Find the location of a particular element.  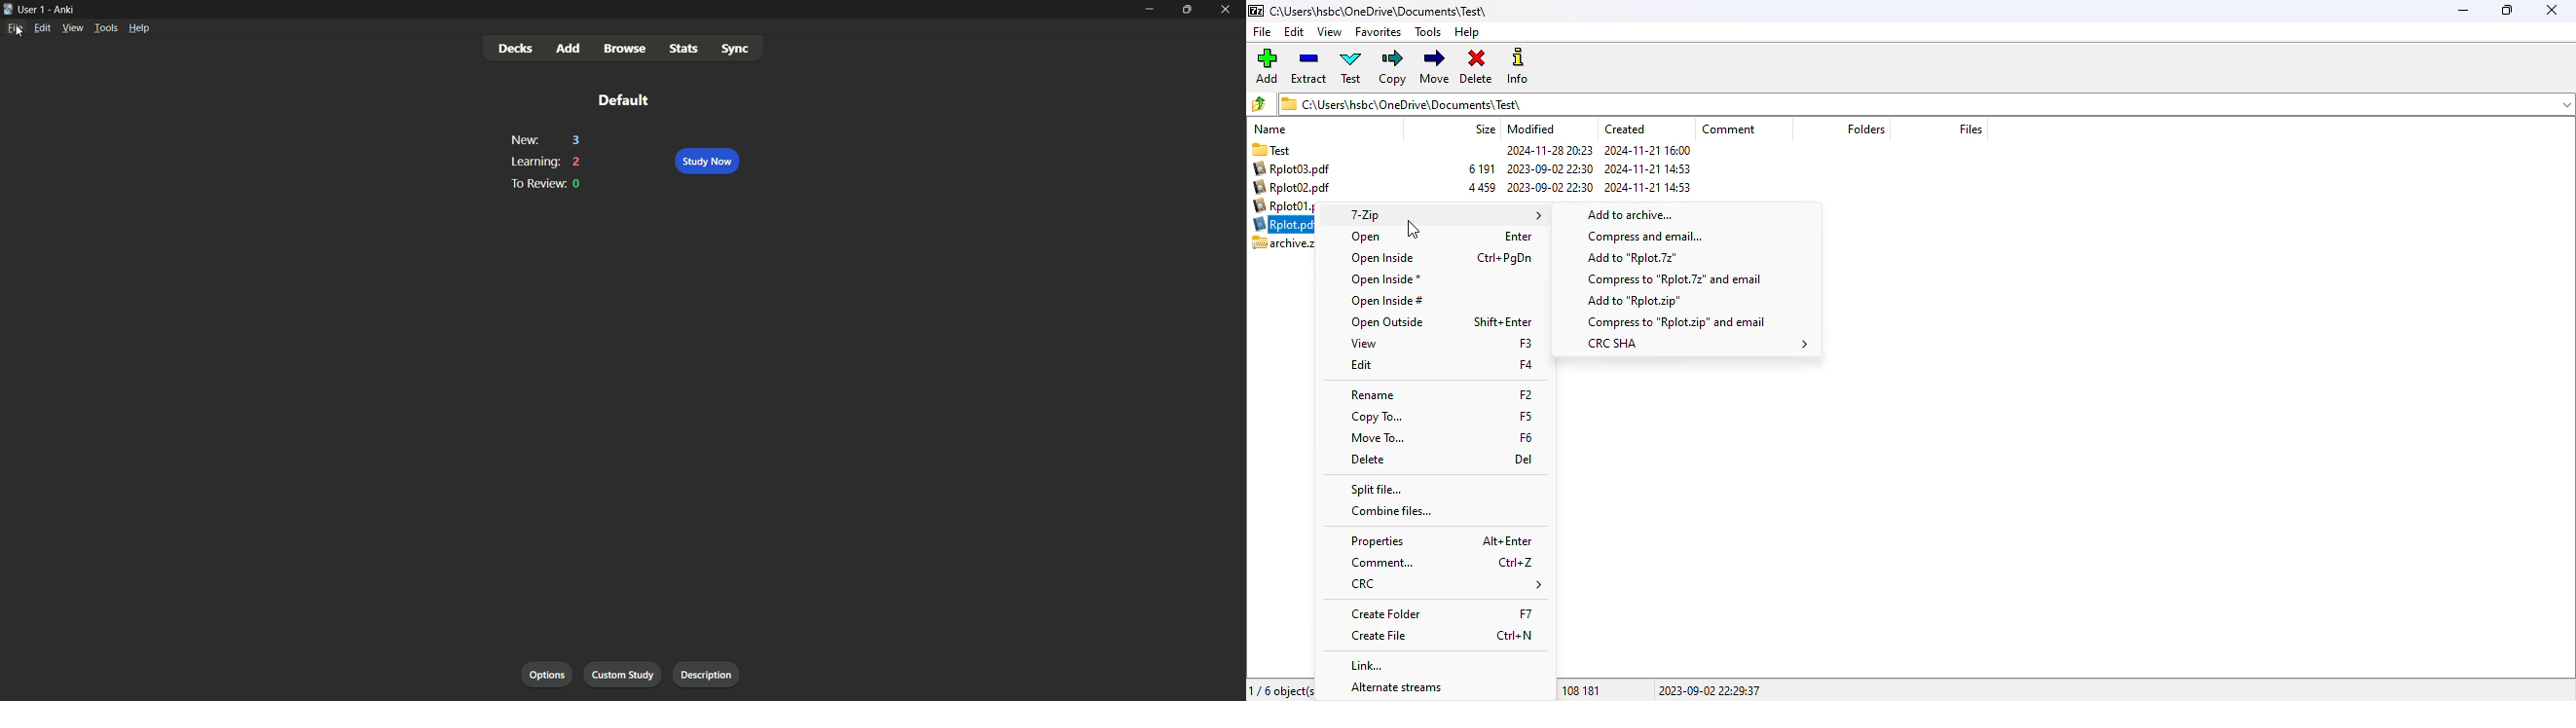

view is located at coordinates (1365, 344).